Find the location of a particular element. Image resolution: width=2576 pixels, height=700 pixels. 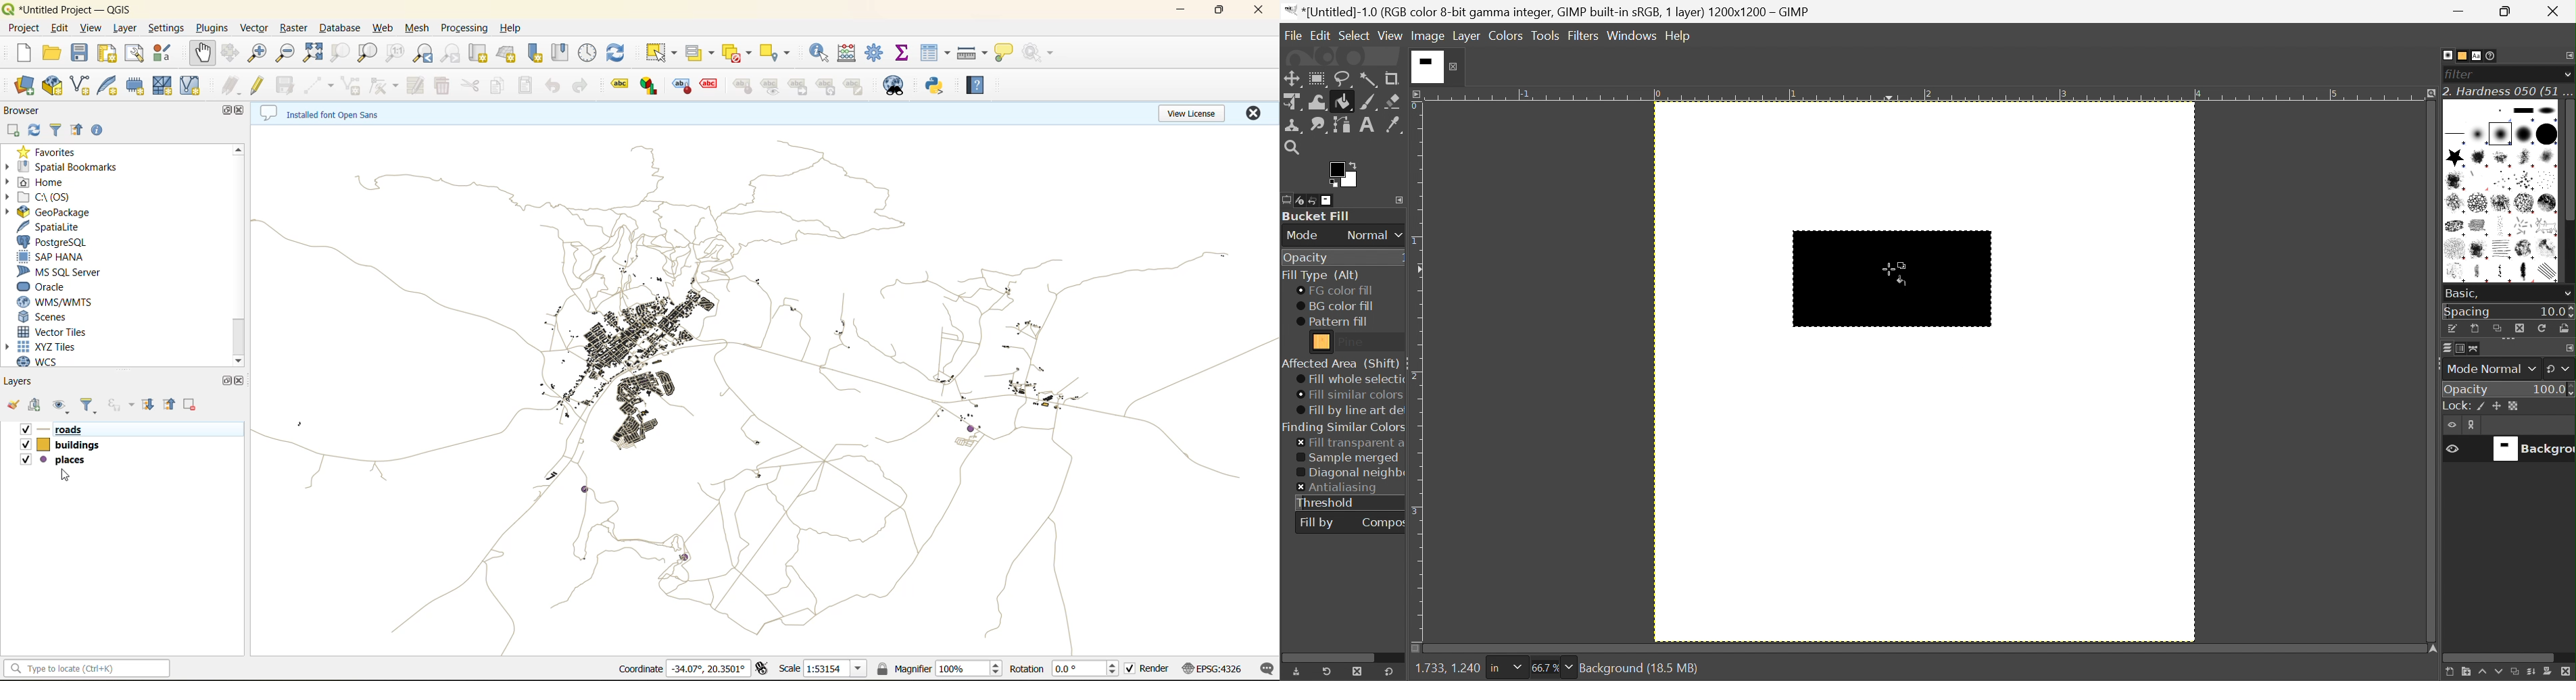

plugins is located at coordinates (213, 27).